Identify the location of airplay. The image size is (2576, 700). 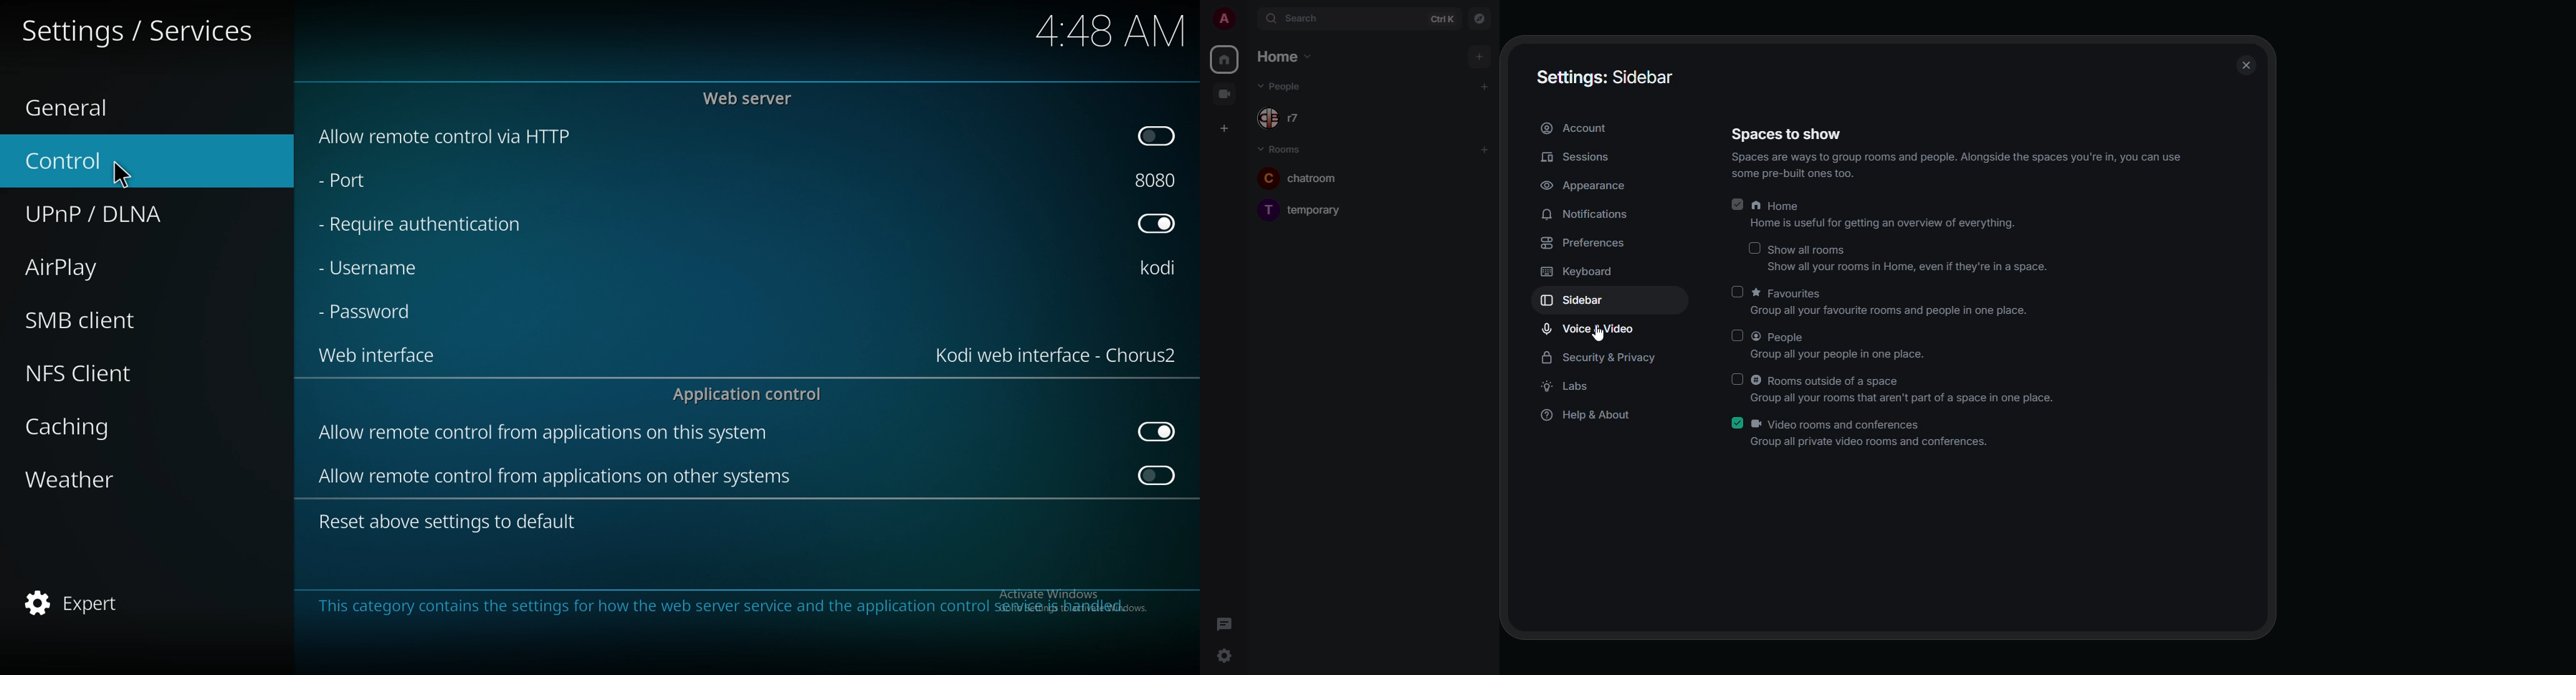
(94, 269).